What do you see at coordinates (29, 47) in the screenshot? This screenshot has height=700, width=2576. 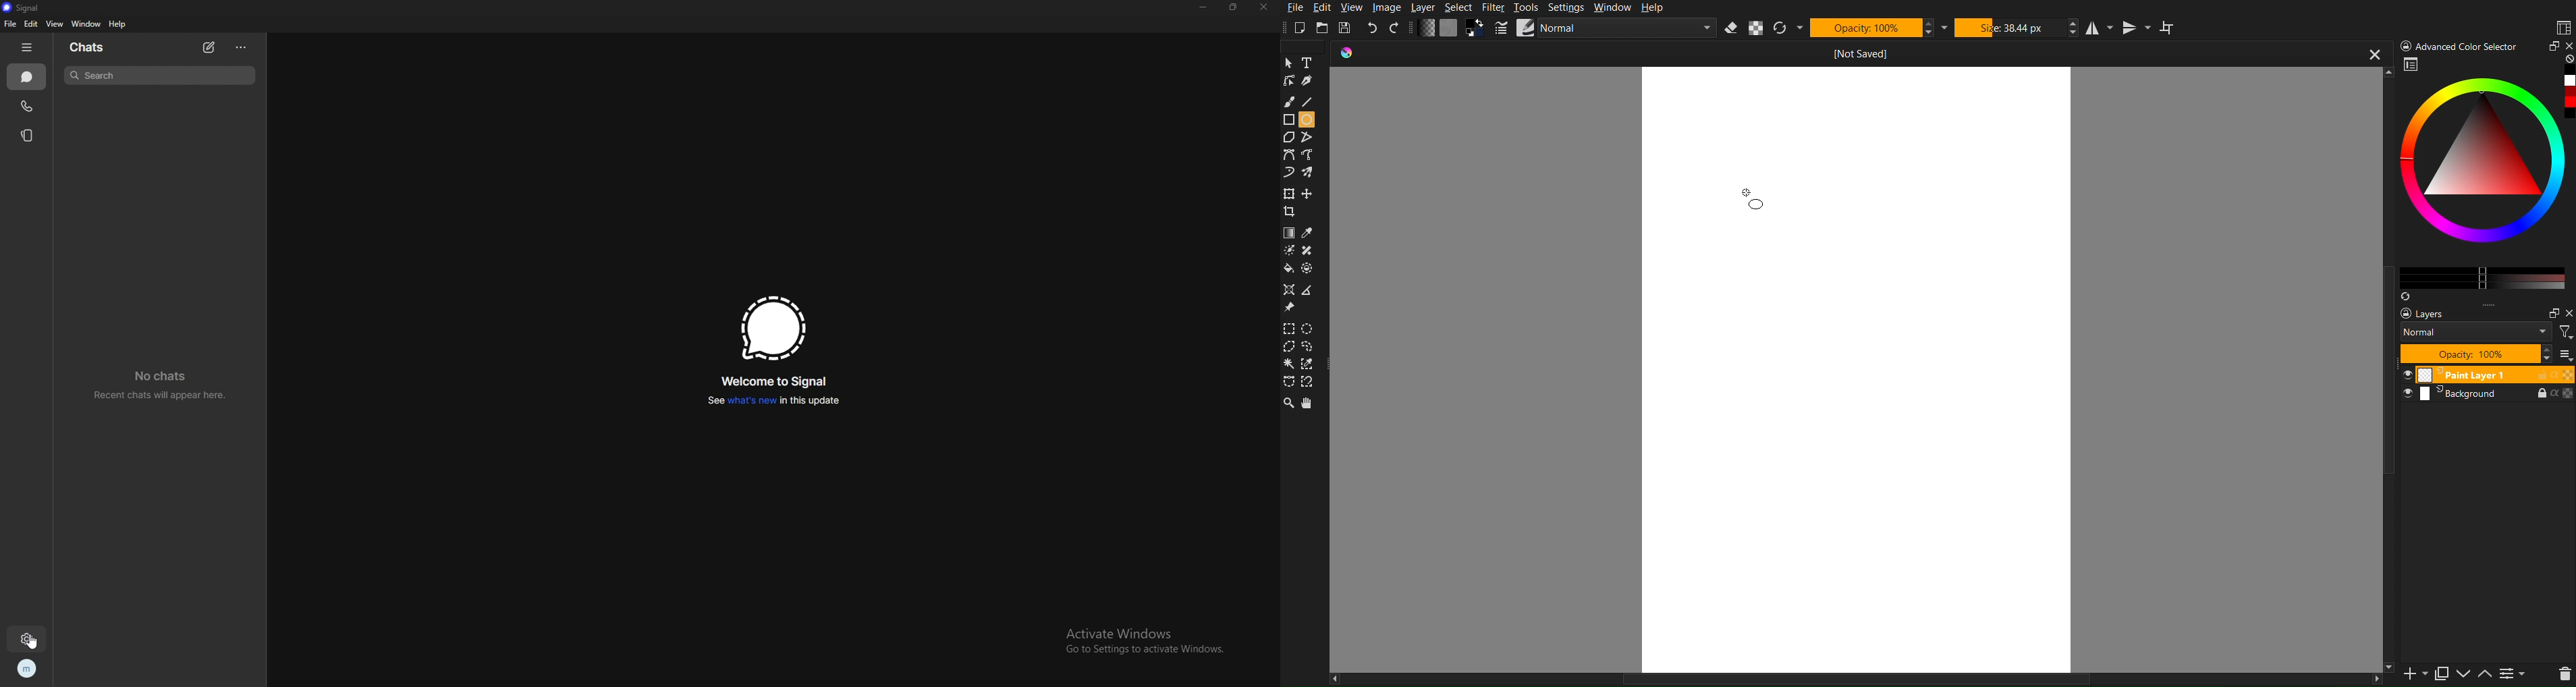 I see `hide tab` at bounding box center [29, 47].